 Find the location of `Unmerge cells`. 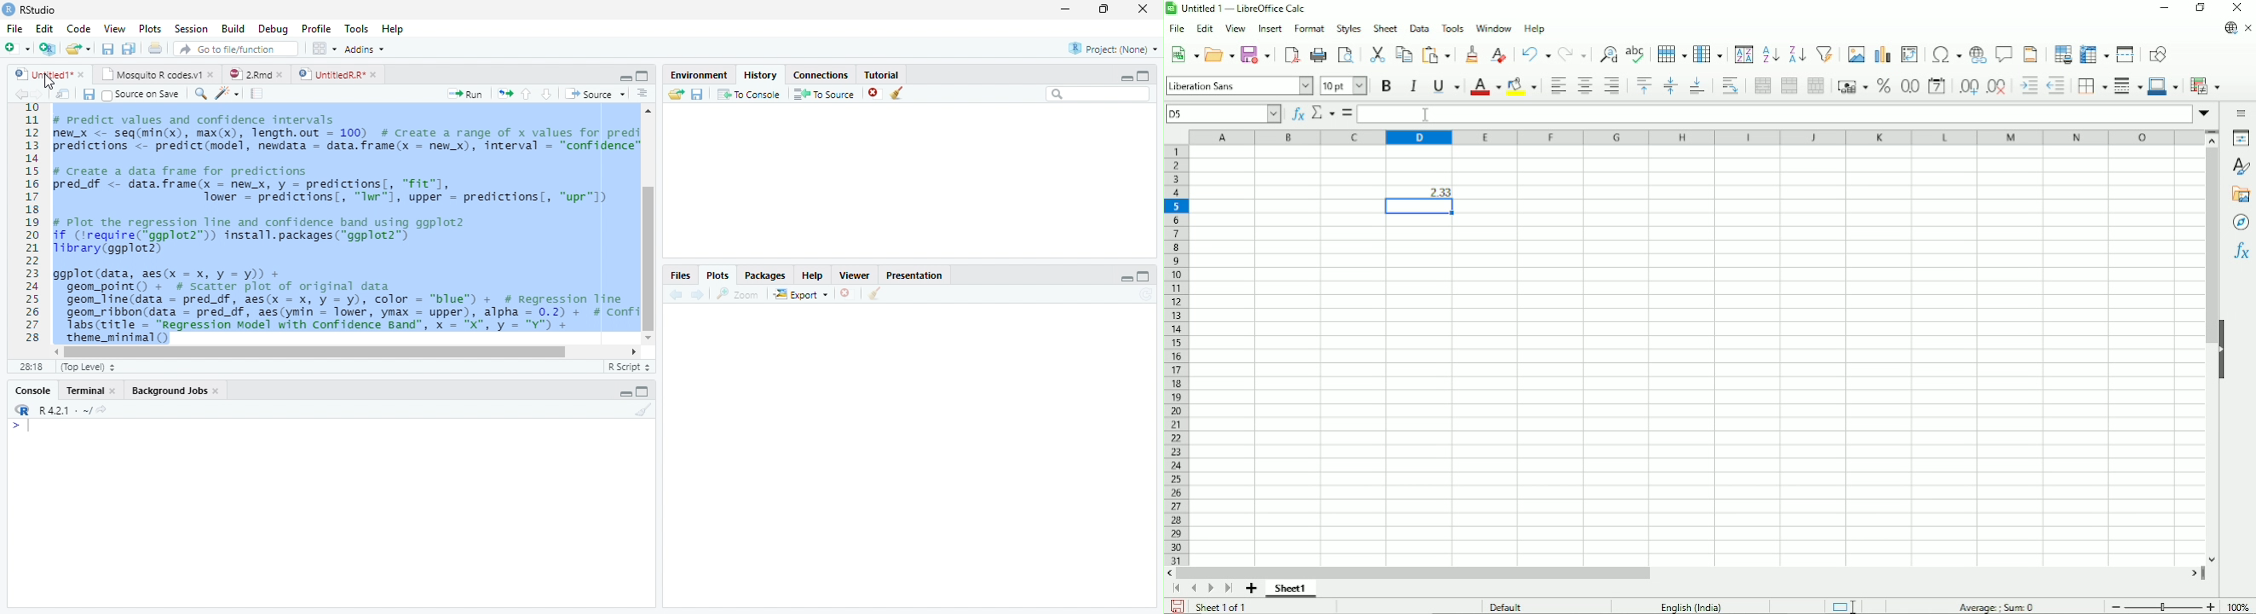

Unmerge cells is located at coordinates (1819, 85).